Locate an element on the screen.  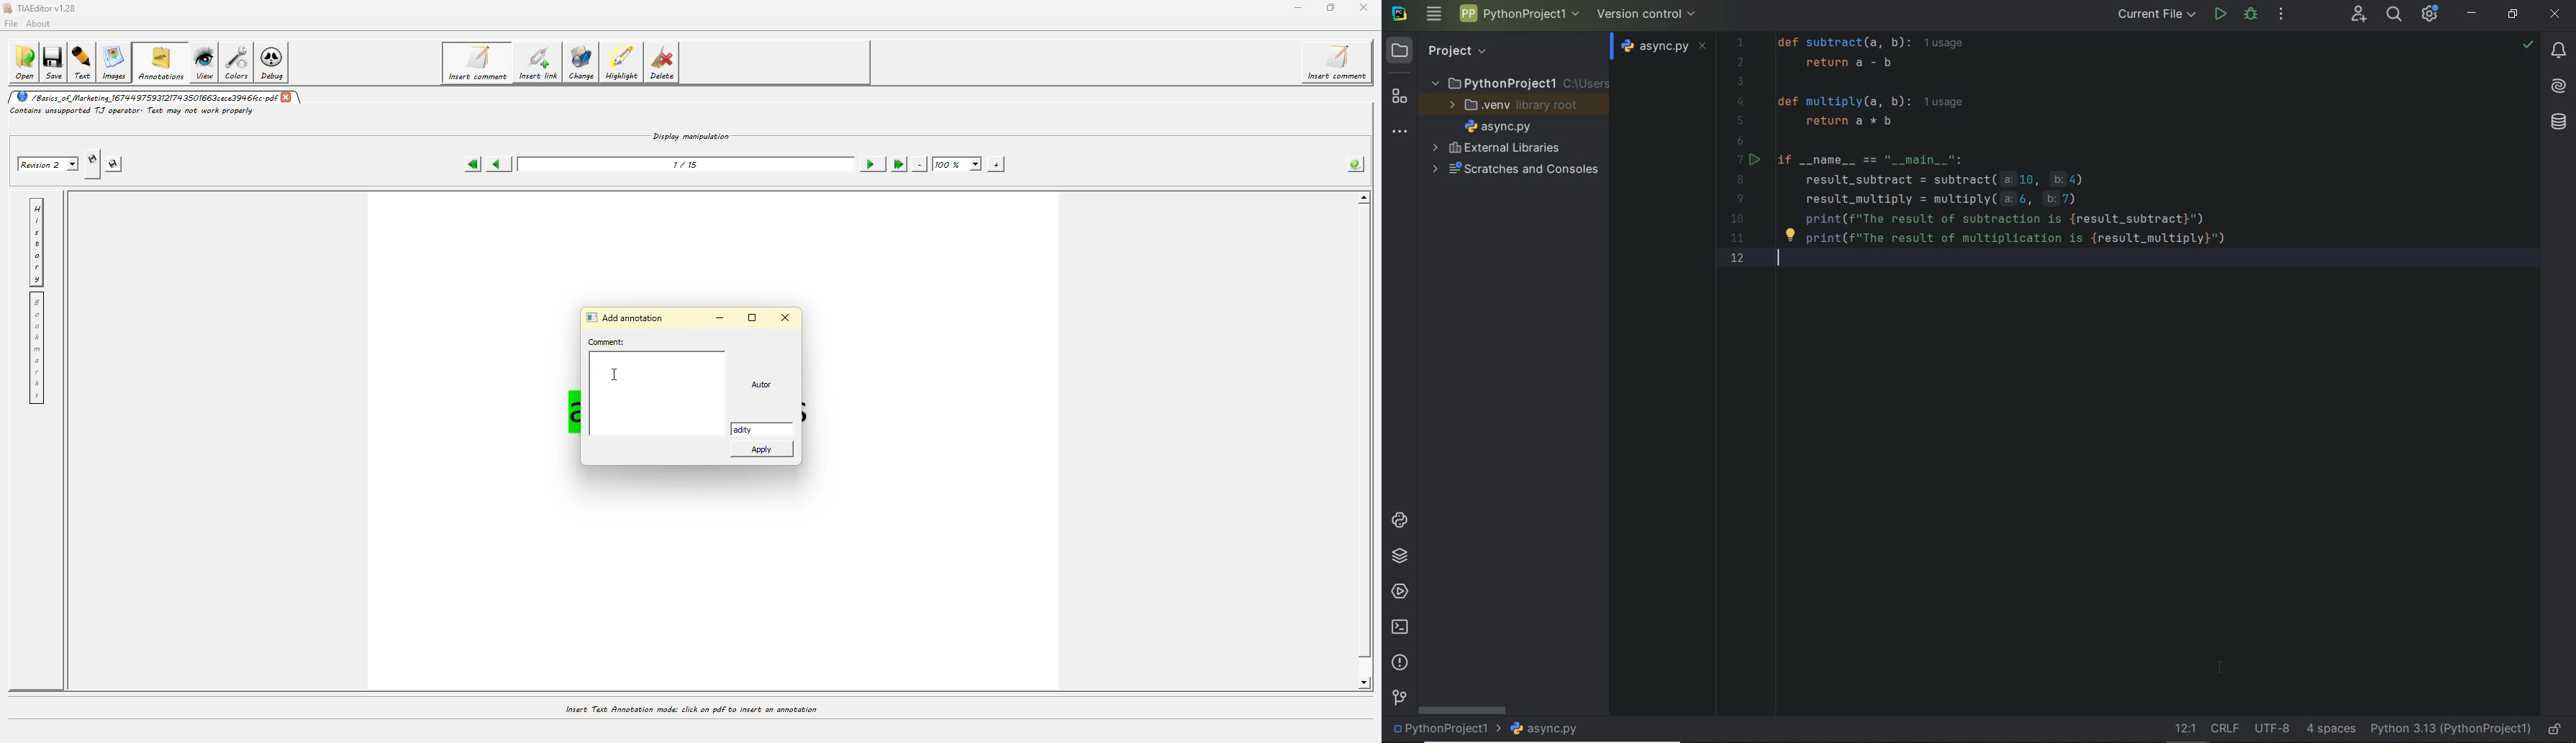
run is located at coordinates (2220, 16).